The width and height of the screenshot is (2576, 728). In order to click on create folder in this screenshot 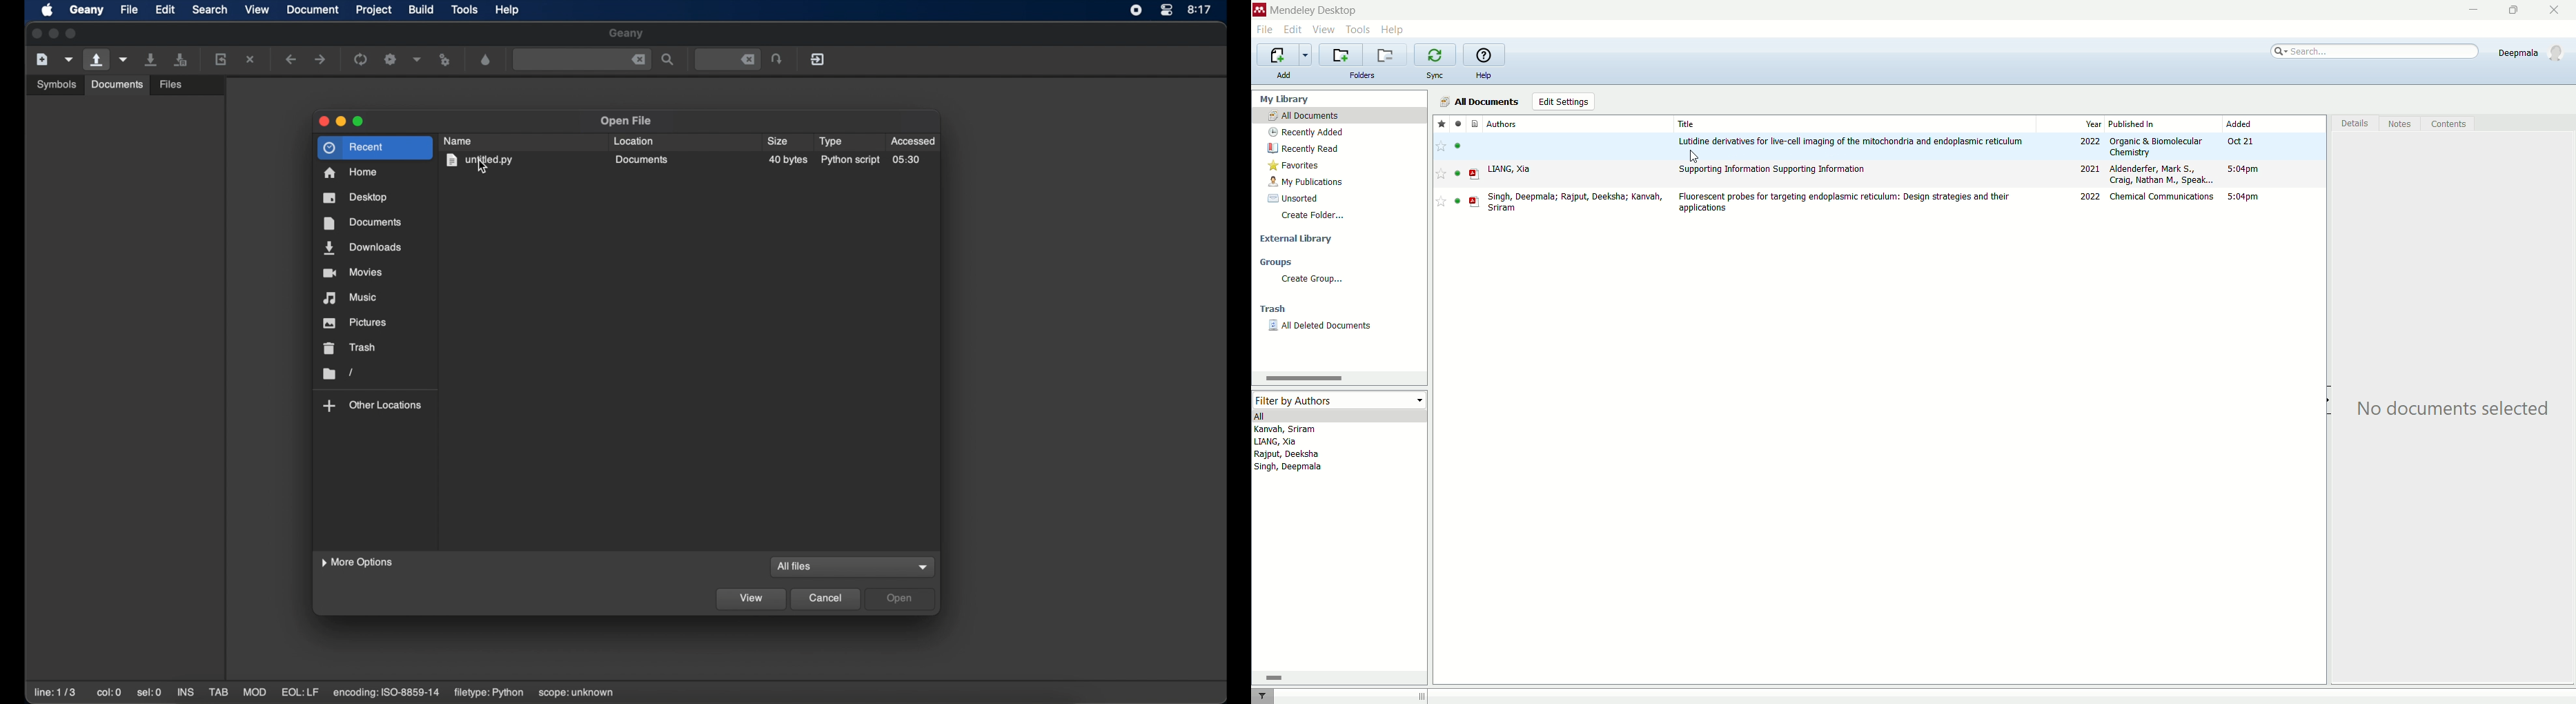, I will do `click(1315, 217)`.